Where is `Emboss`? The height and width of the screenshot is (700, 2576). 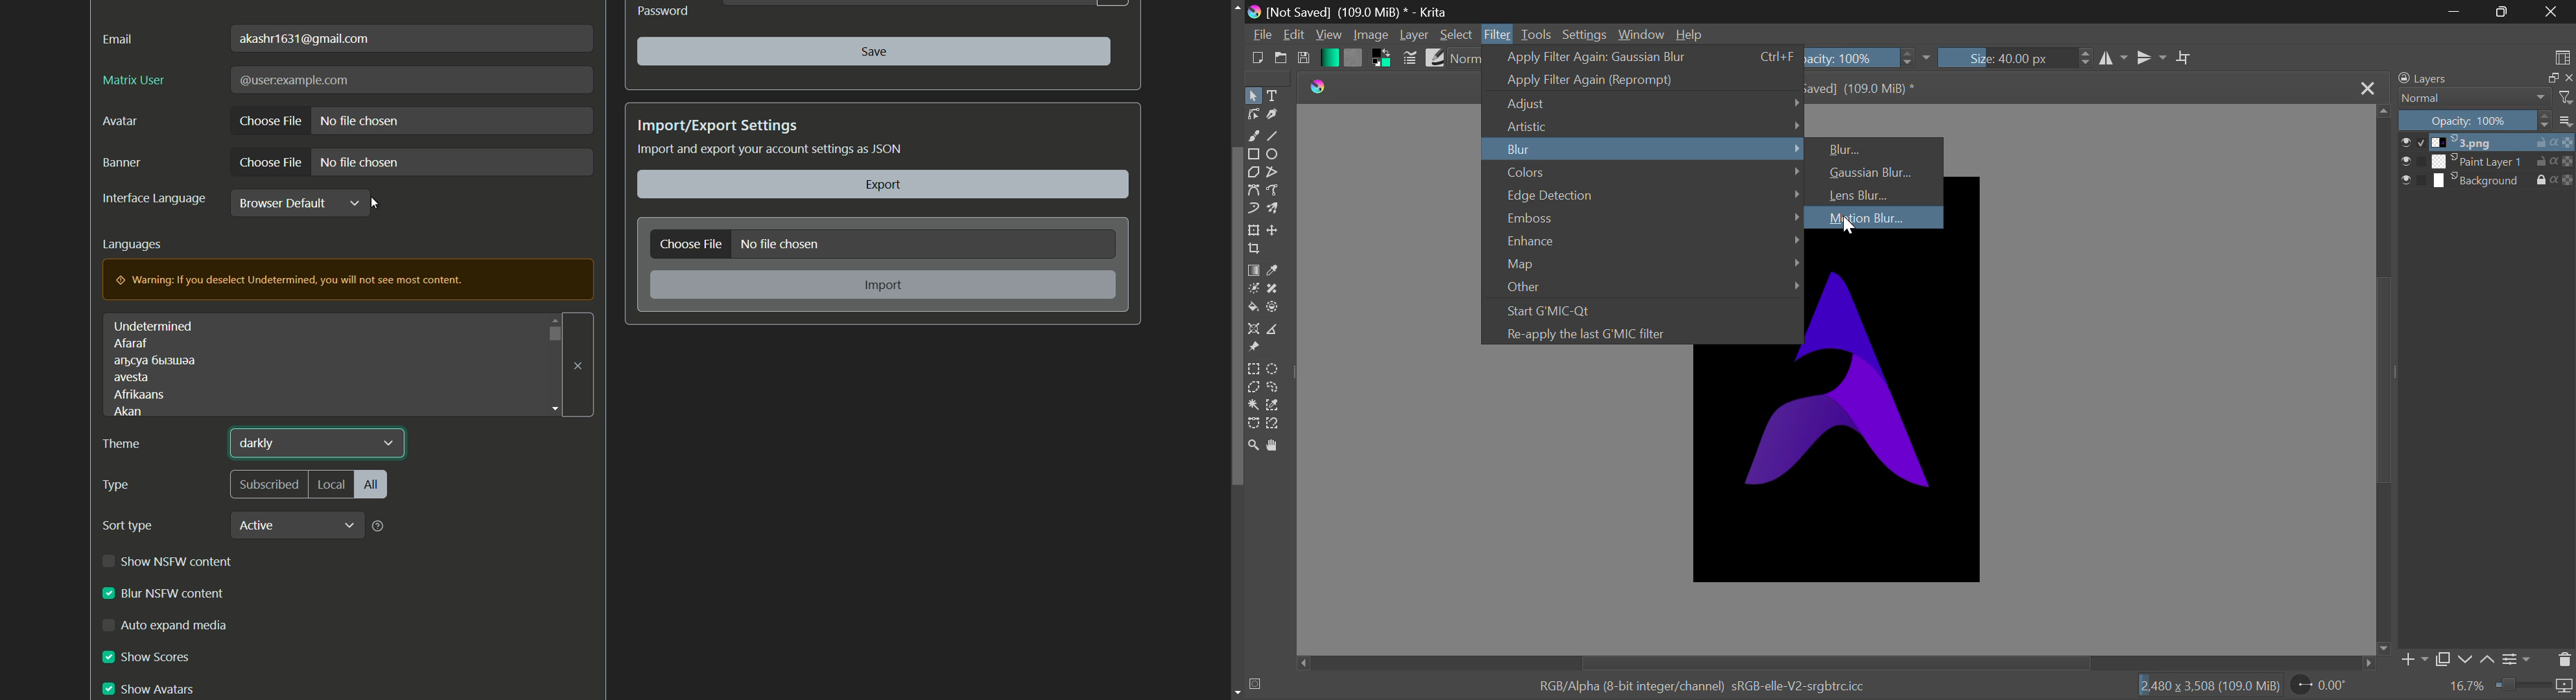
Emboss is located at coordinates (1645, 216).